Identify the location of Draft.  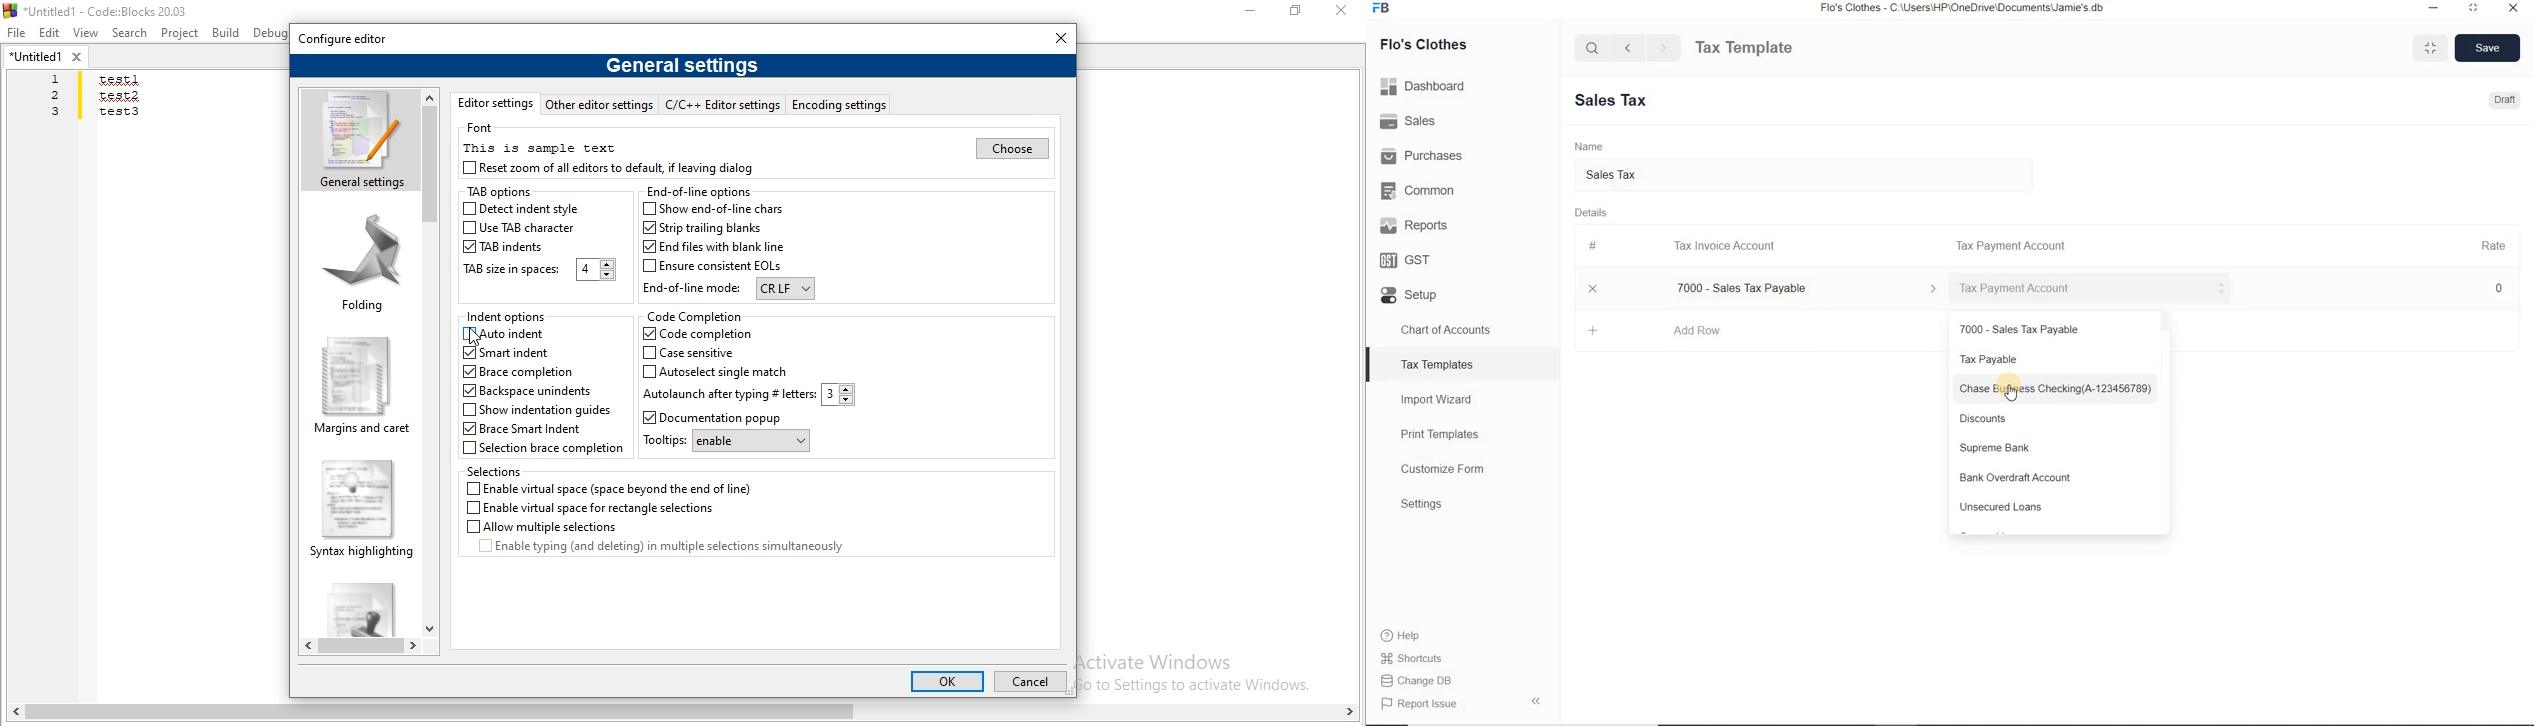
(2506, 99).